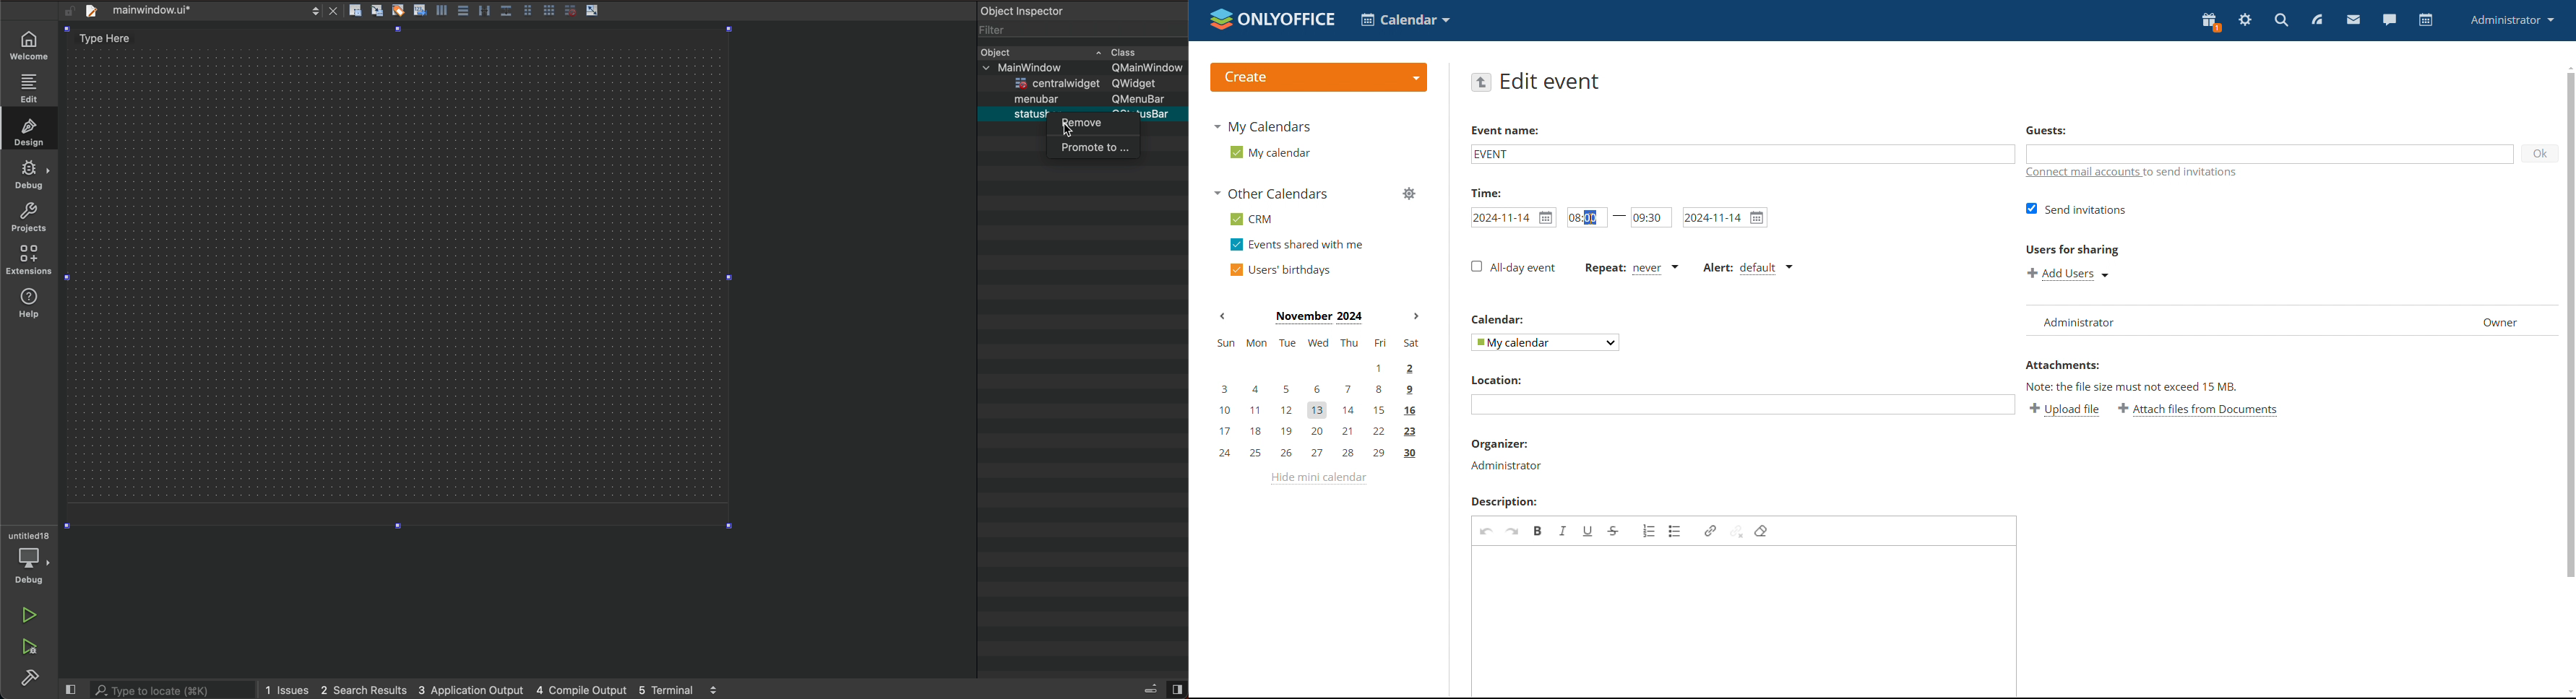  Describe the element at coordinates (1736, 530) in the screenshot. I see `unlink` at that location.